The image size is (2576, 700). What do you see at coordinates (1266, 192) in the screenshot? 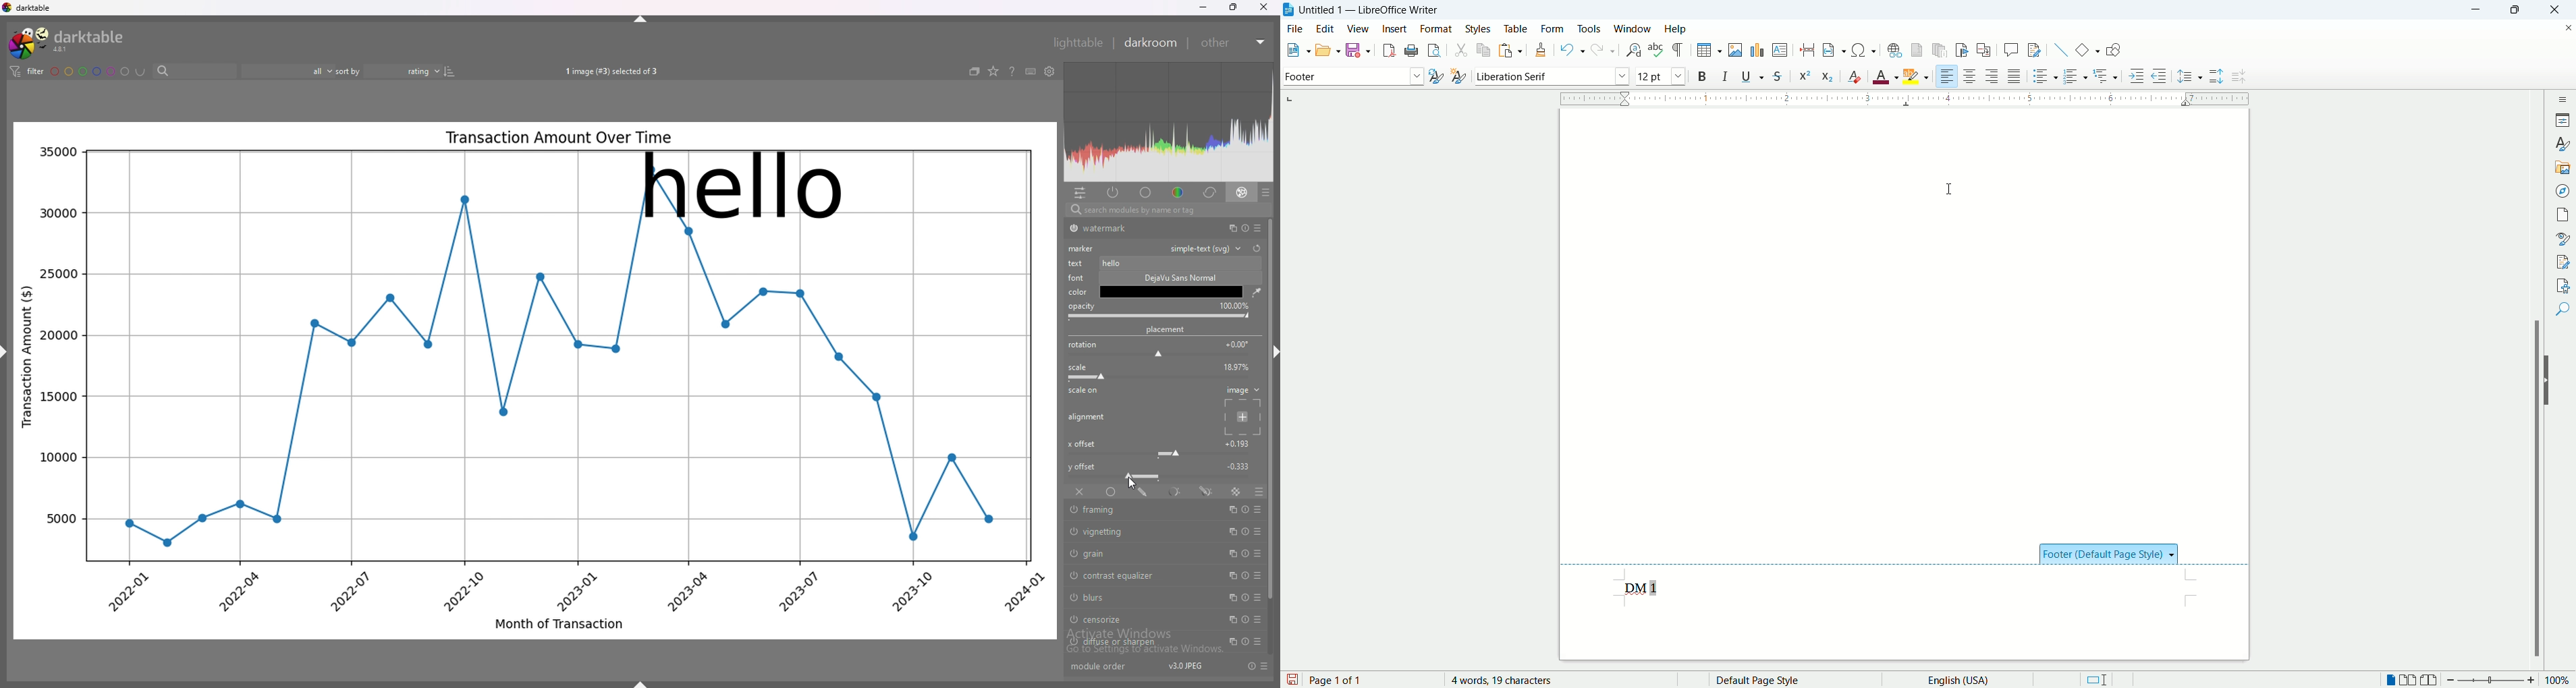
I see `presets` at bounding box center [1266, 192].